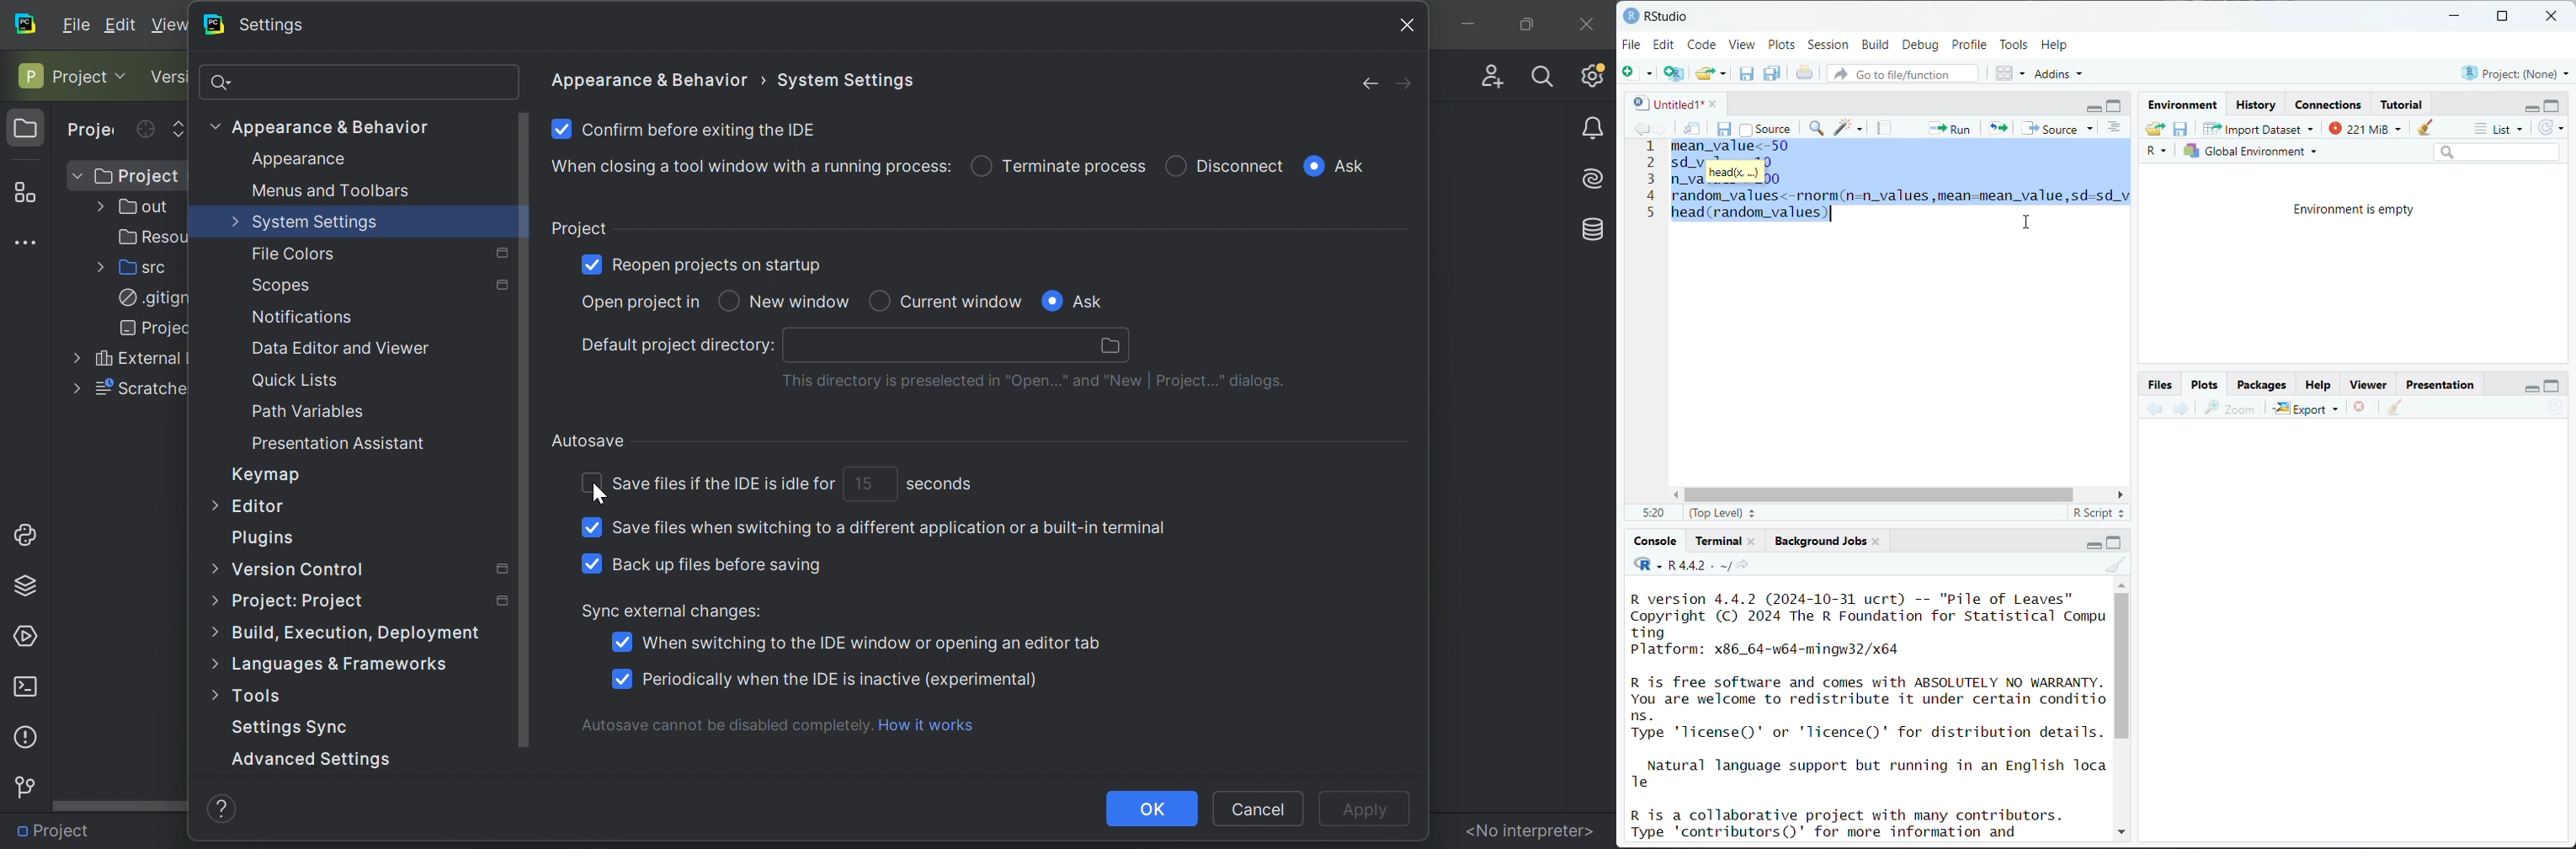 The height and width of the screenshot is (868, 2576). What do you see at coordinates (145, 129) in the screenshot?
I see `Select opened file` at bounding box center [145, 129].